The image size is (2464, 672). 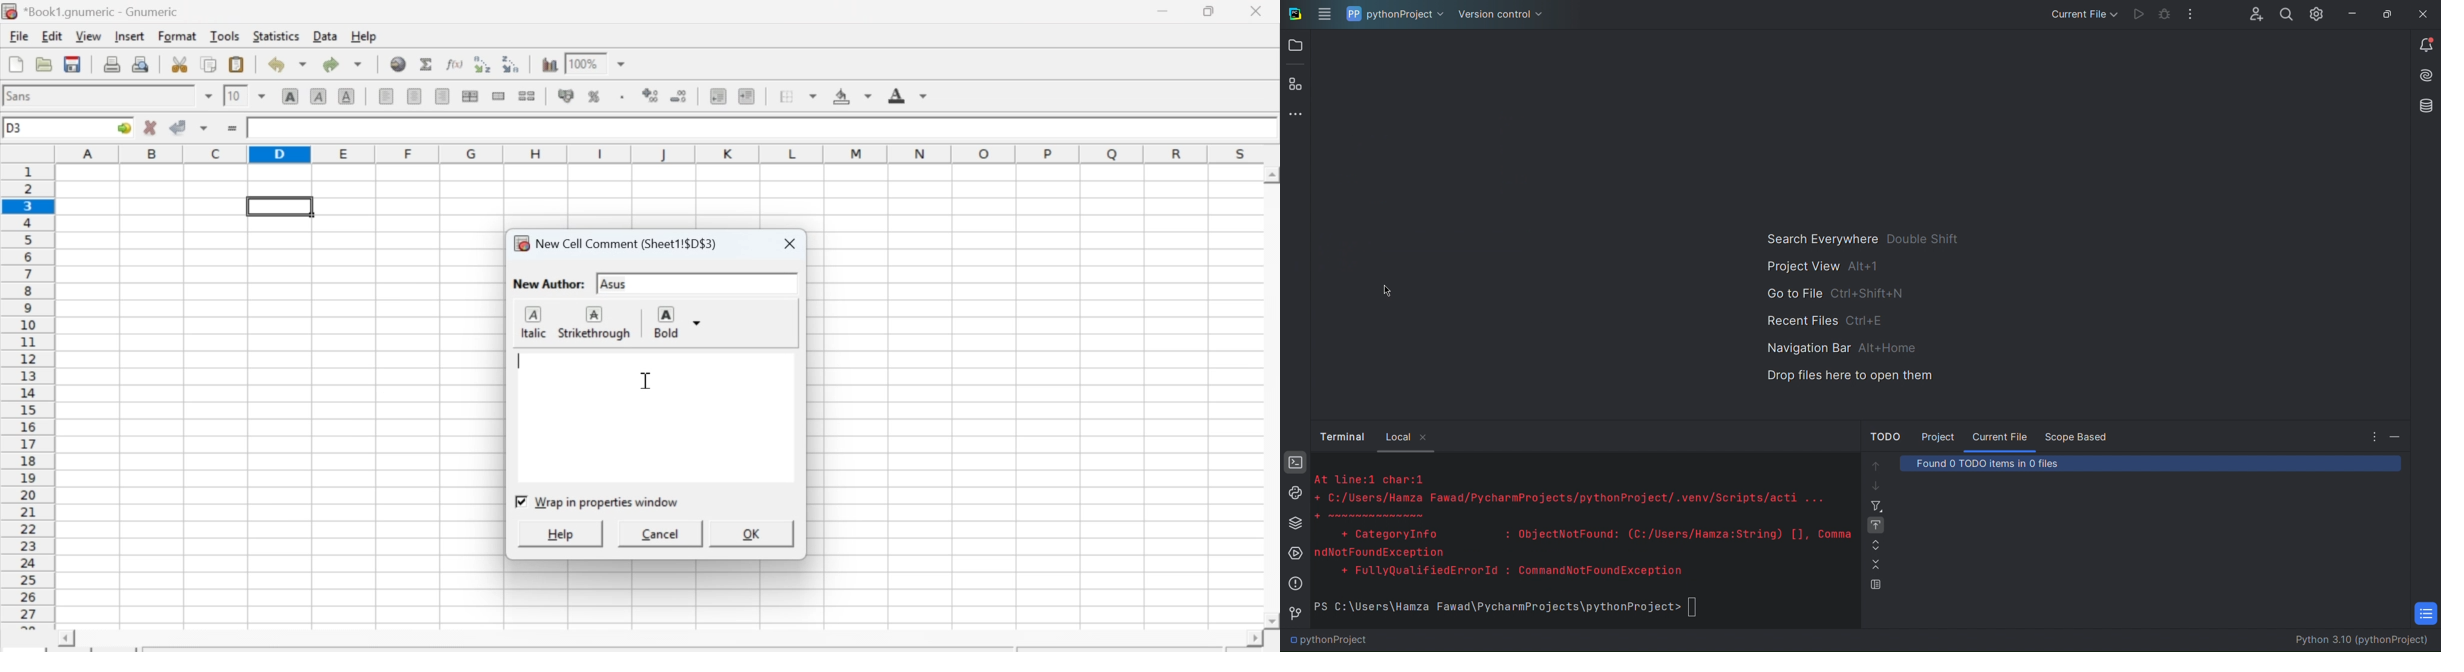 What do you see at coordinates (512, 66) in the screenshot?
I see `Sort descending` at bounding box center [512, 66].